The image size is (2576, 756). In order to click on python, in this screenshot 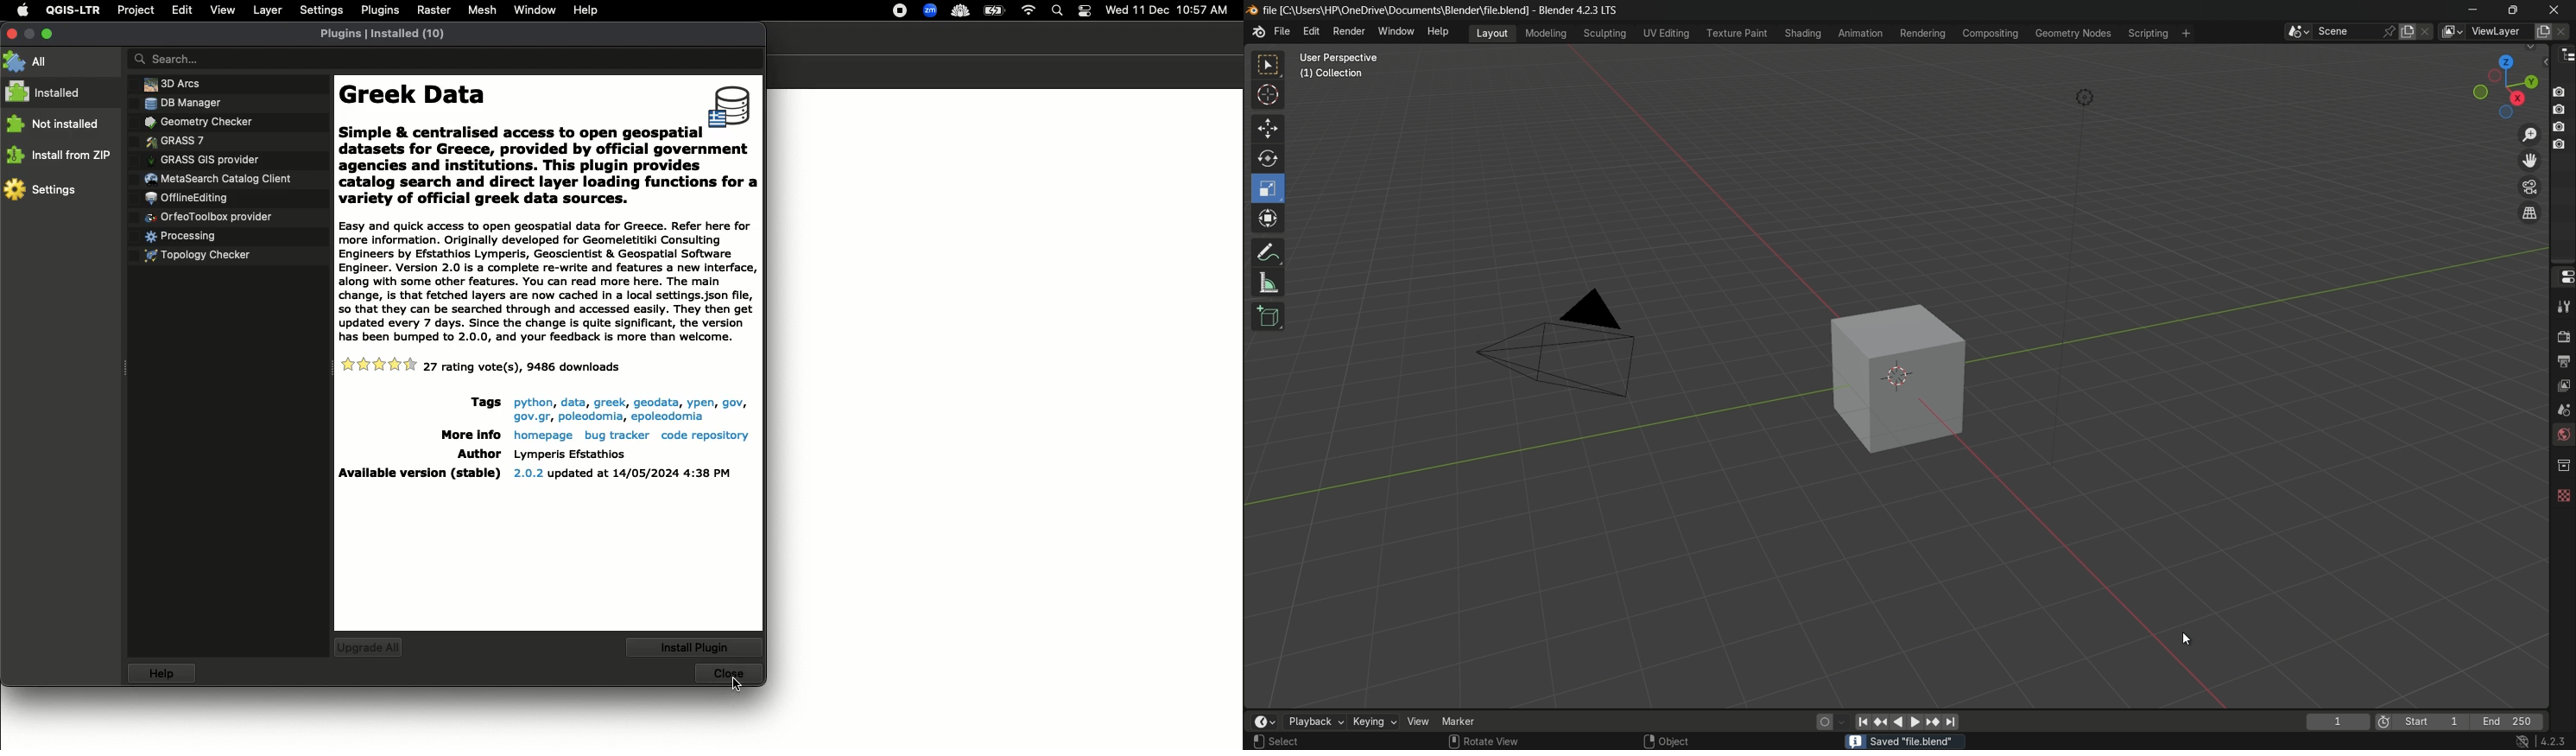, I will do `click(531, 404)`.